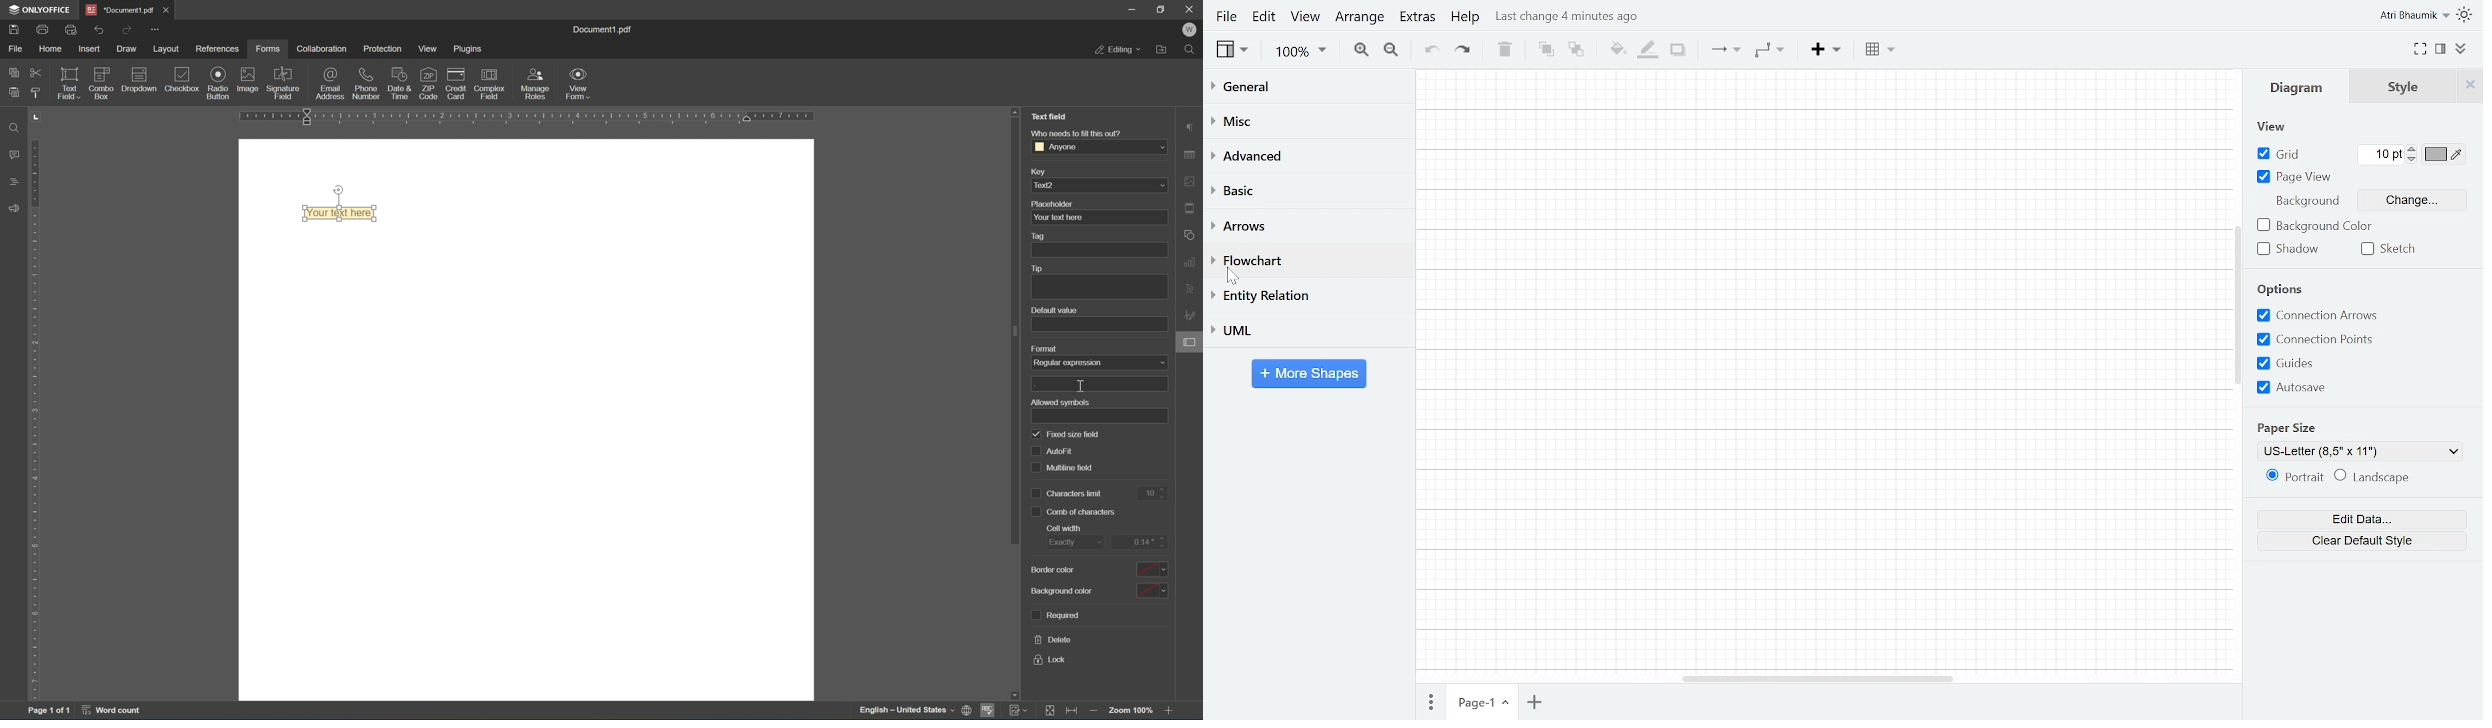  What do you see at coordinates (1825, 50) in the screenshot?
I see `Insert` at bounding box center [1825, 50].